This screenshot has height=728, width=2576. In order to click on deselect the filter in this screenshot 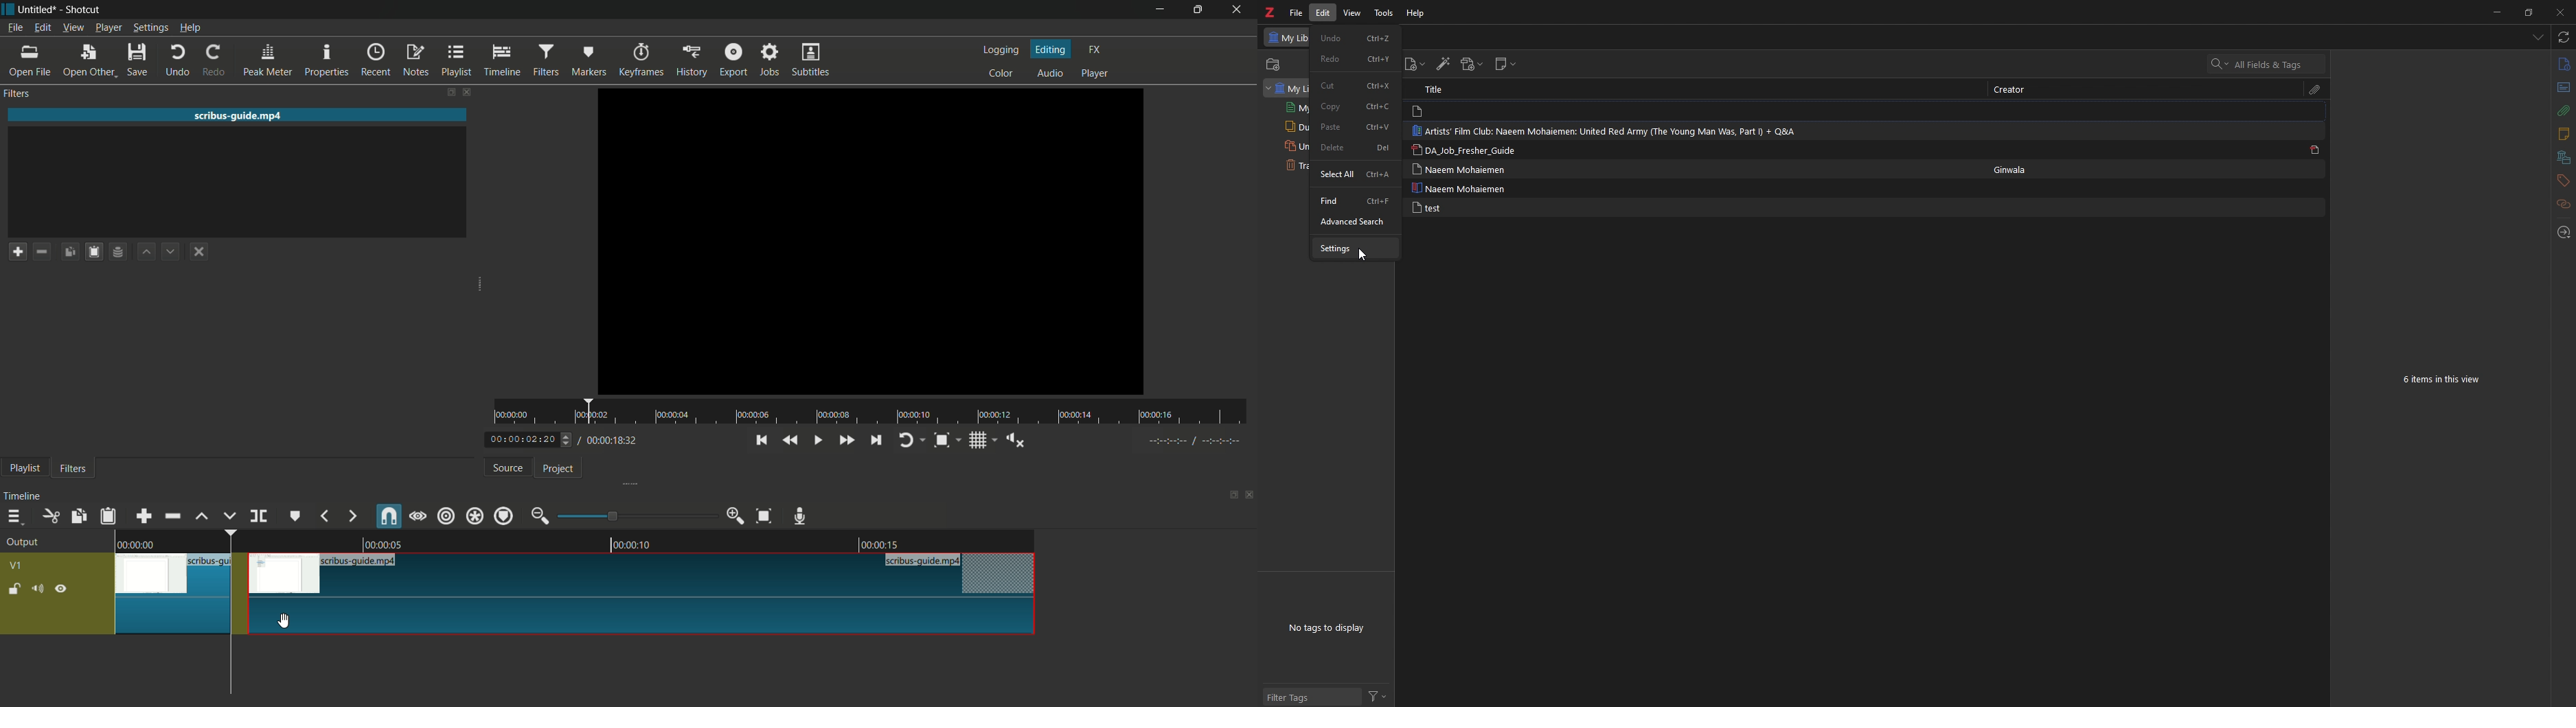, I will do `click(196, 253)`.